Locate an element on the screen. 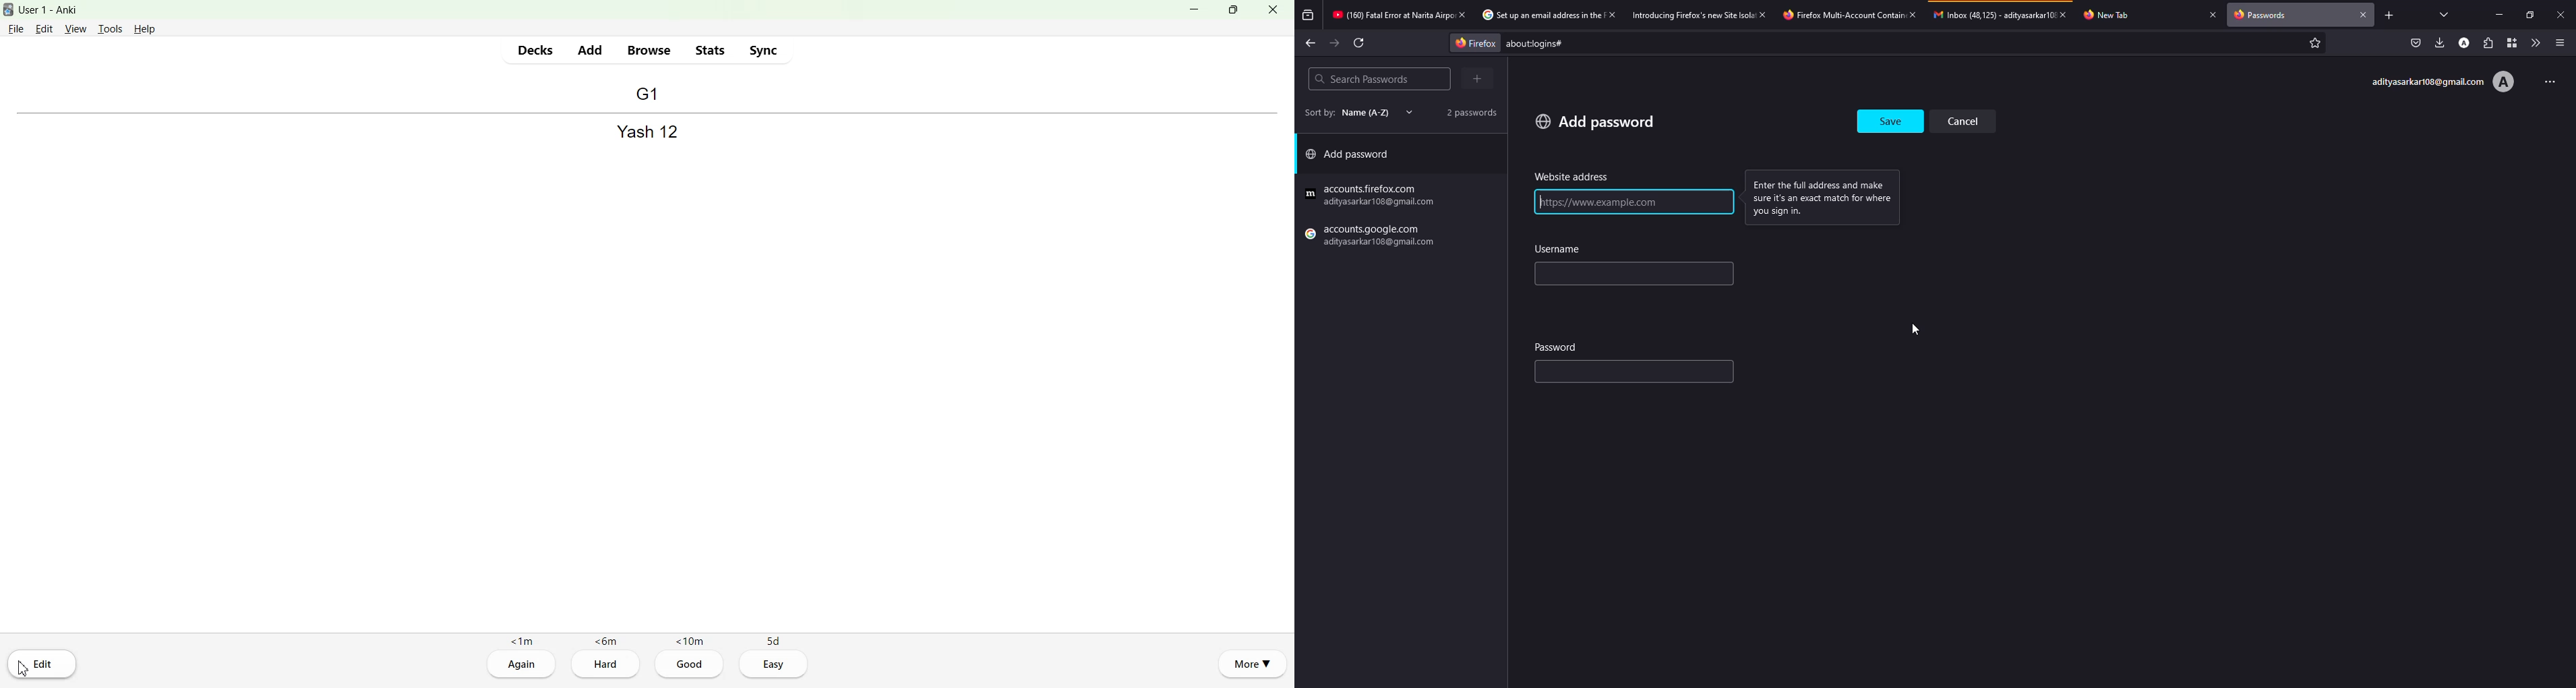  search is located at coordinates (1361, 79).